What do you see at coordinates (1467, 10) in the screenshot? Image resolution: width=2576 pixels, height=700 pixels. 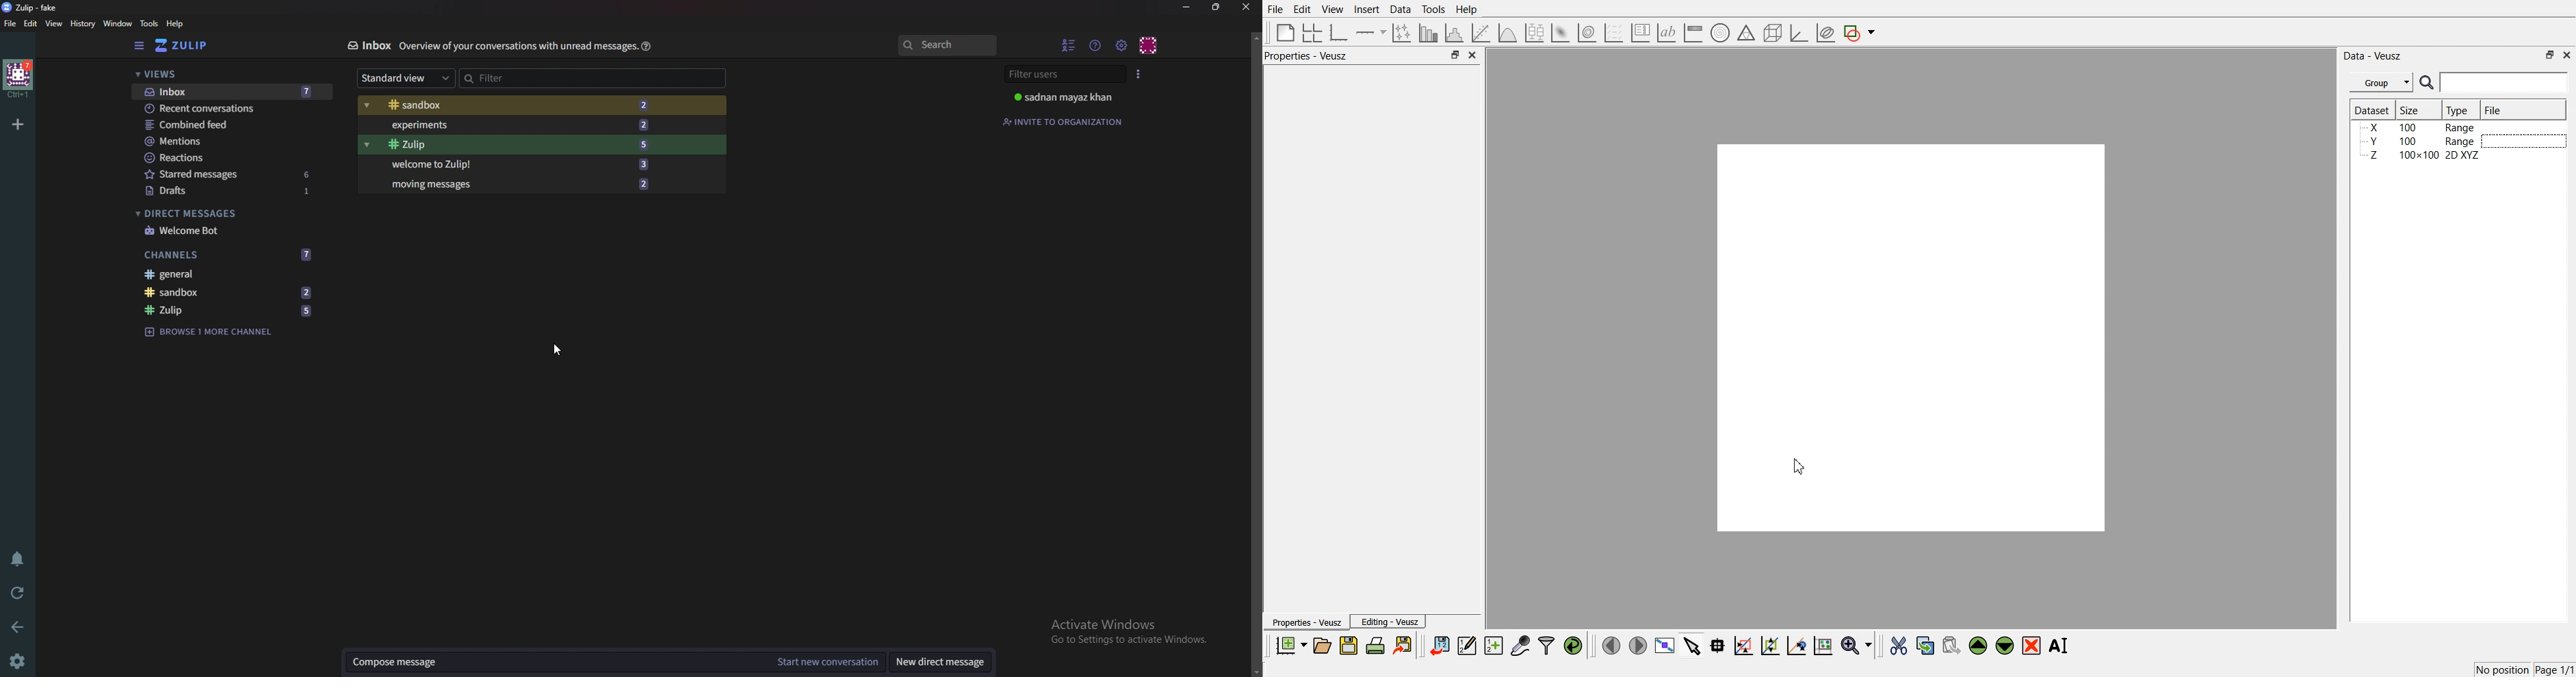 I see `Help` at bounding box center [1467, 10].